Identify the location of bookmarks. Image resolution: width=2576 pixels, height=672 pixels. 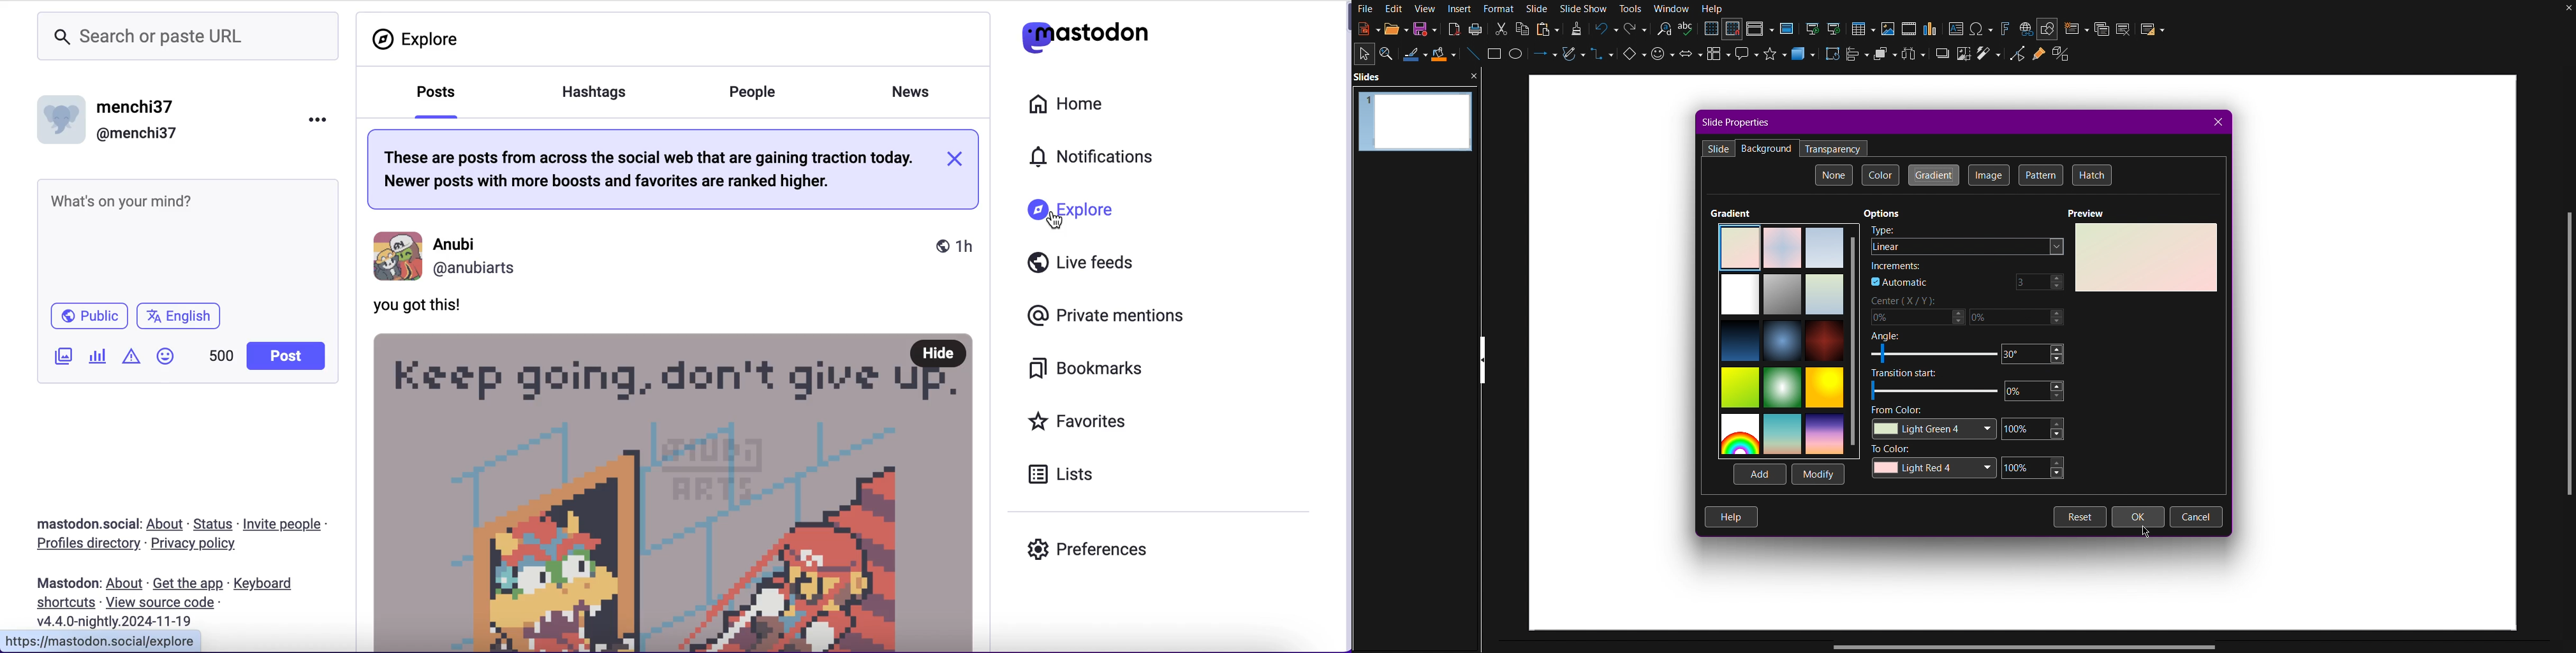
(1110, 370).